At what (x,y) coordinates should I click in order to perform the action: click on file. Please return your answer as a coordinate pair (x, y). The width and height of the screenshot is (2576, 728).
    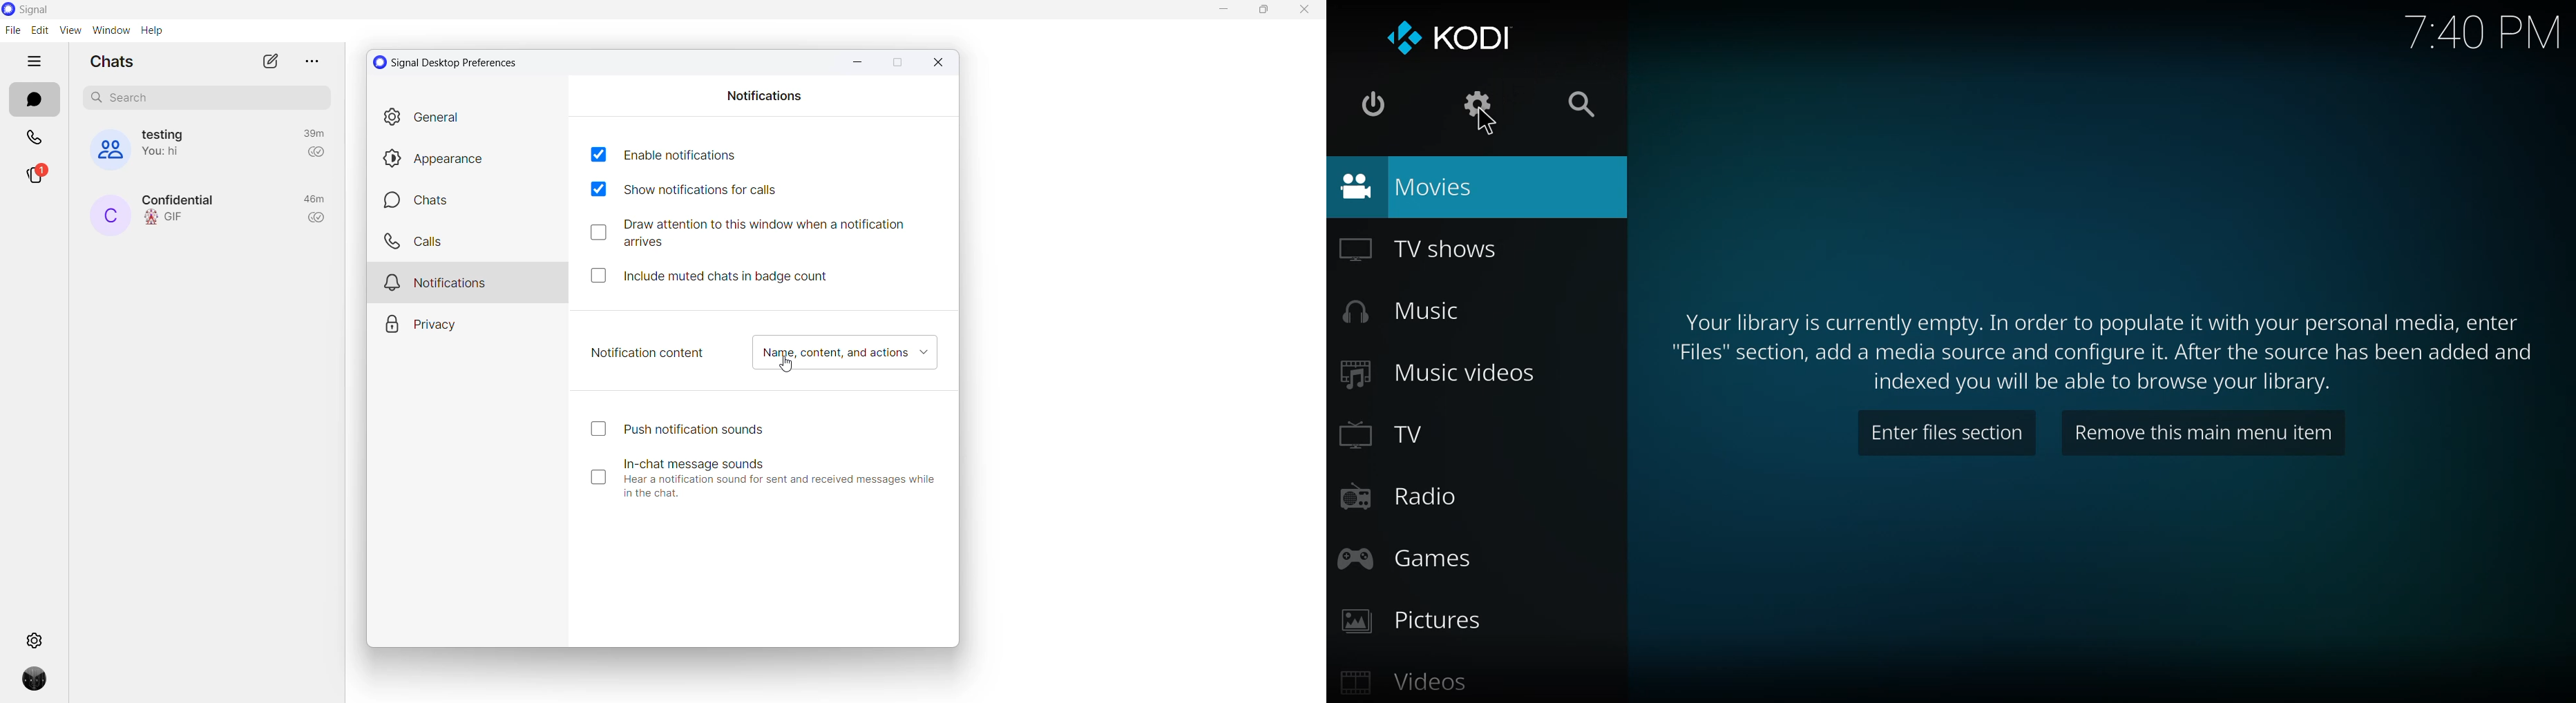
    Looking at the image, I should click on (12, 30).